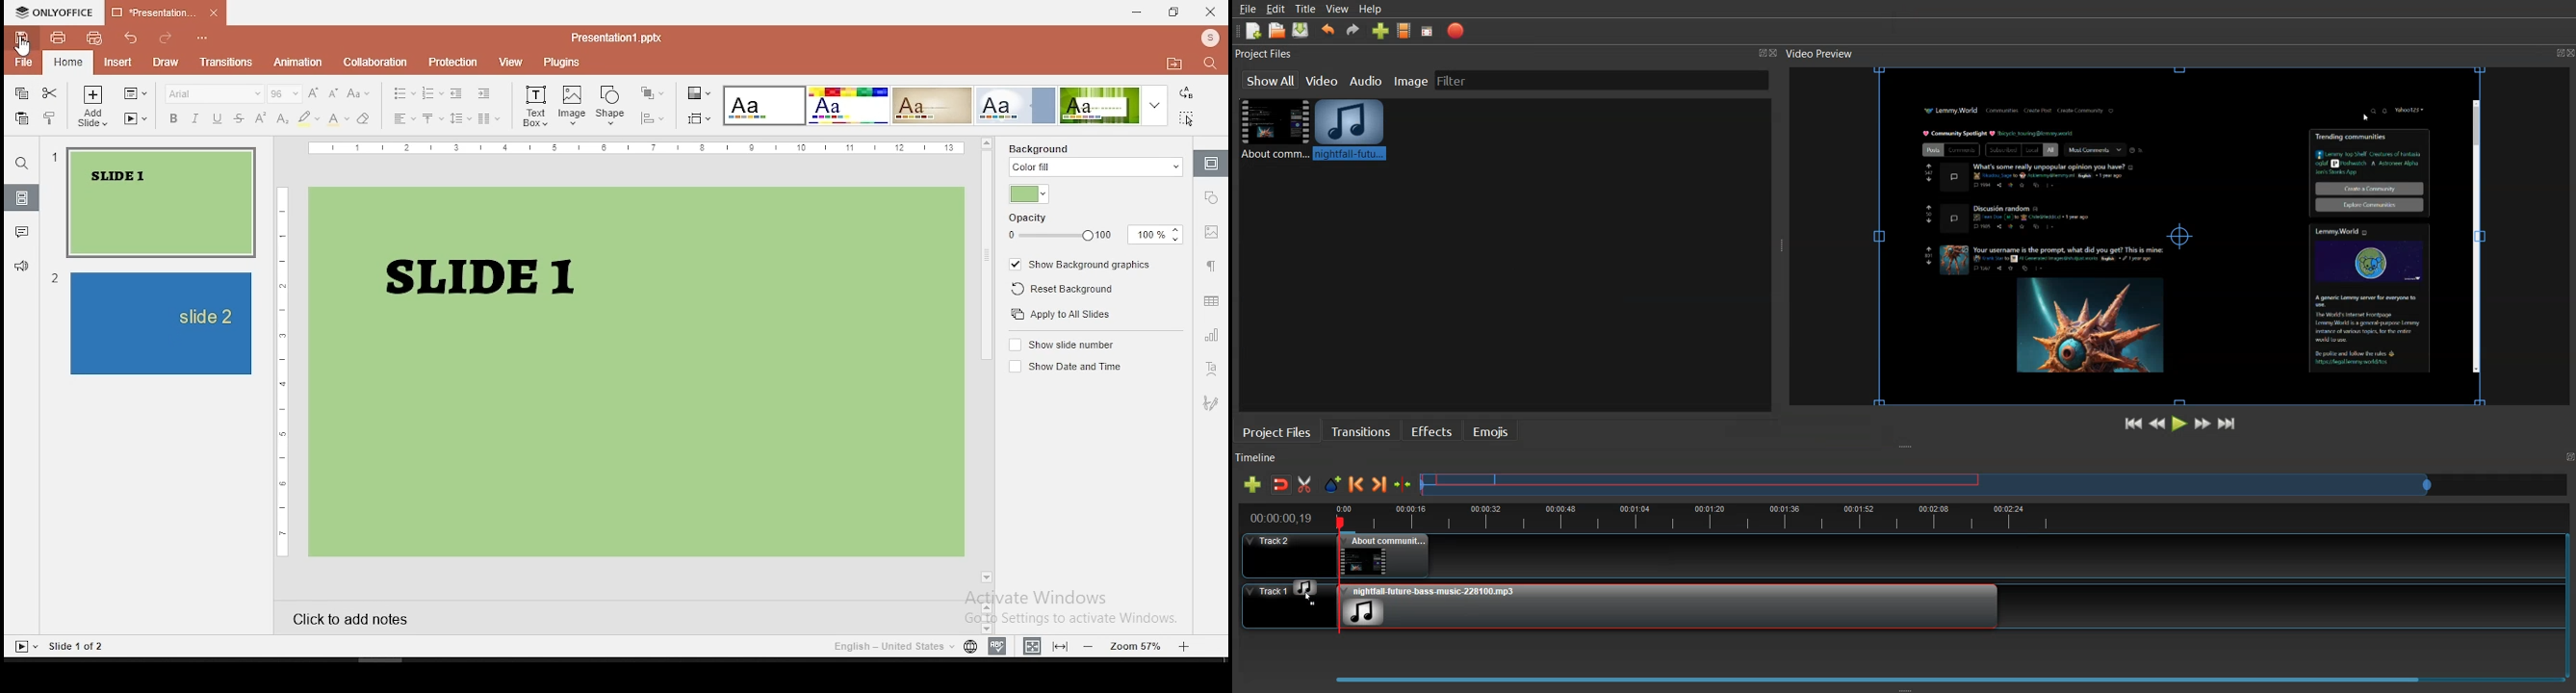 The width and height of the screenshot is (2576, 700). What do you see at coordinates (95, 37) in the screenshot?
I see `quick print` at bounding box center [95, 37].